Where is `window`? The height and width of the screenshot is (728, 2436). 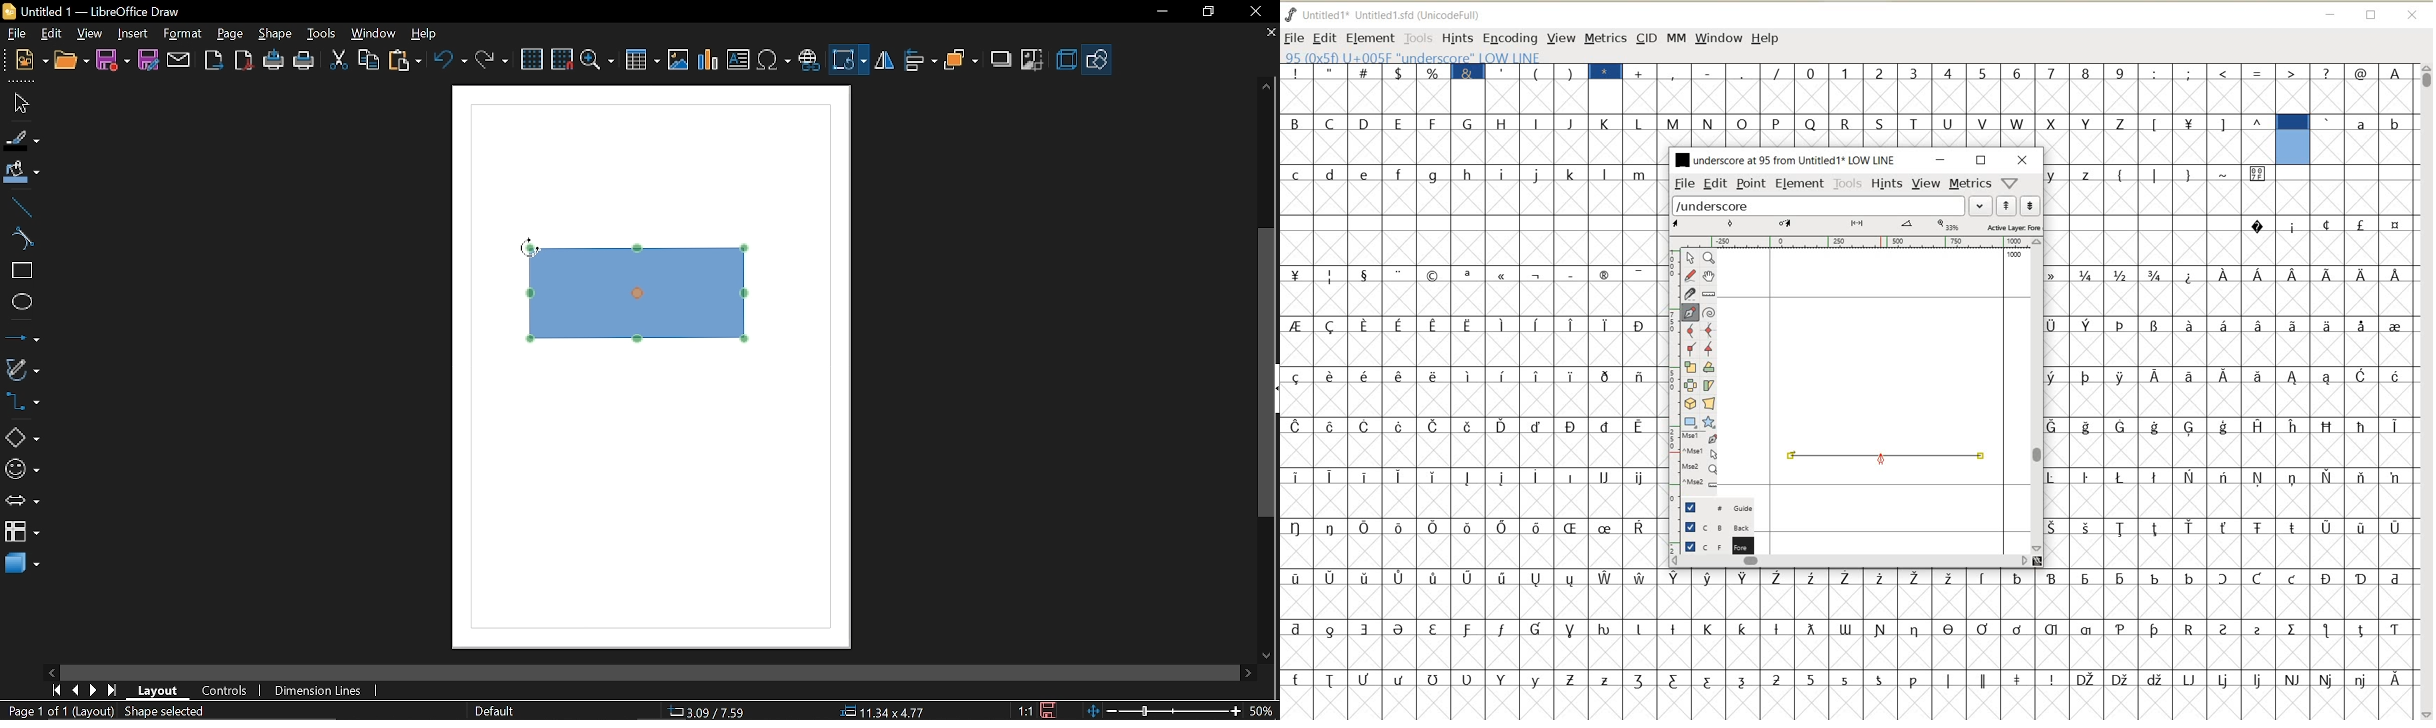 window is located at coordinates (374, 36).